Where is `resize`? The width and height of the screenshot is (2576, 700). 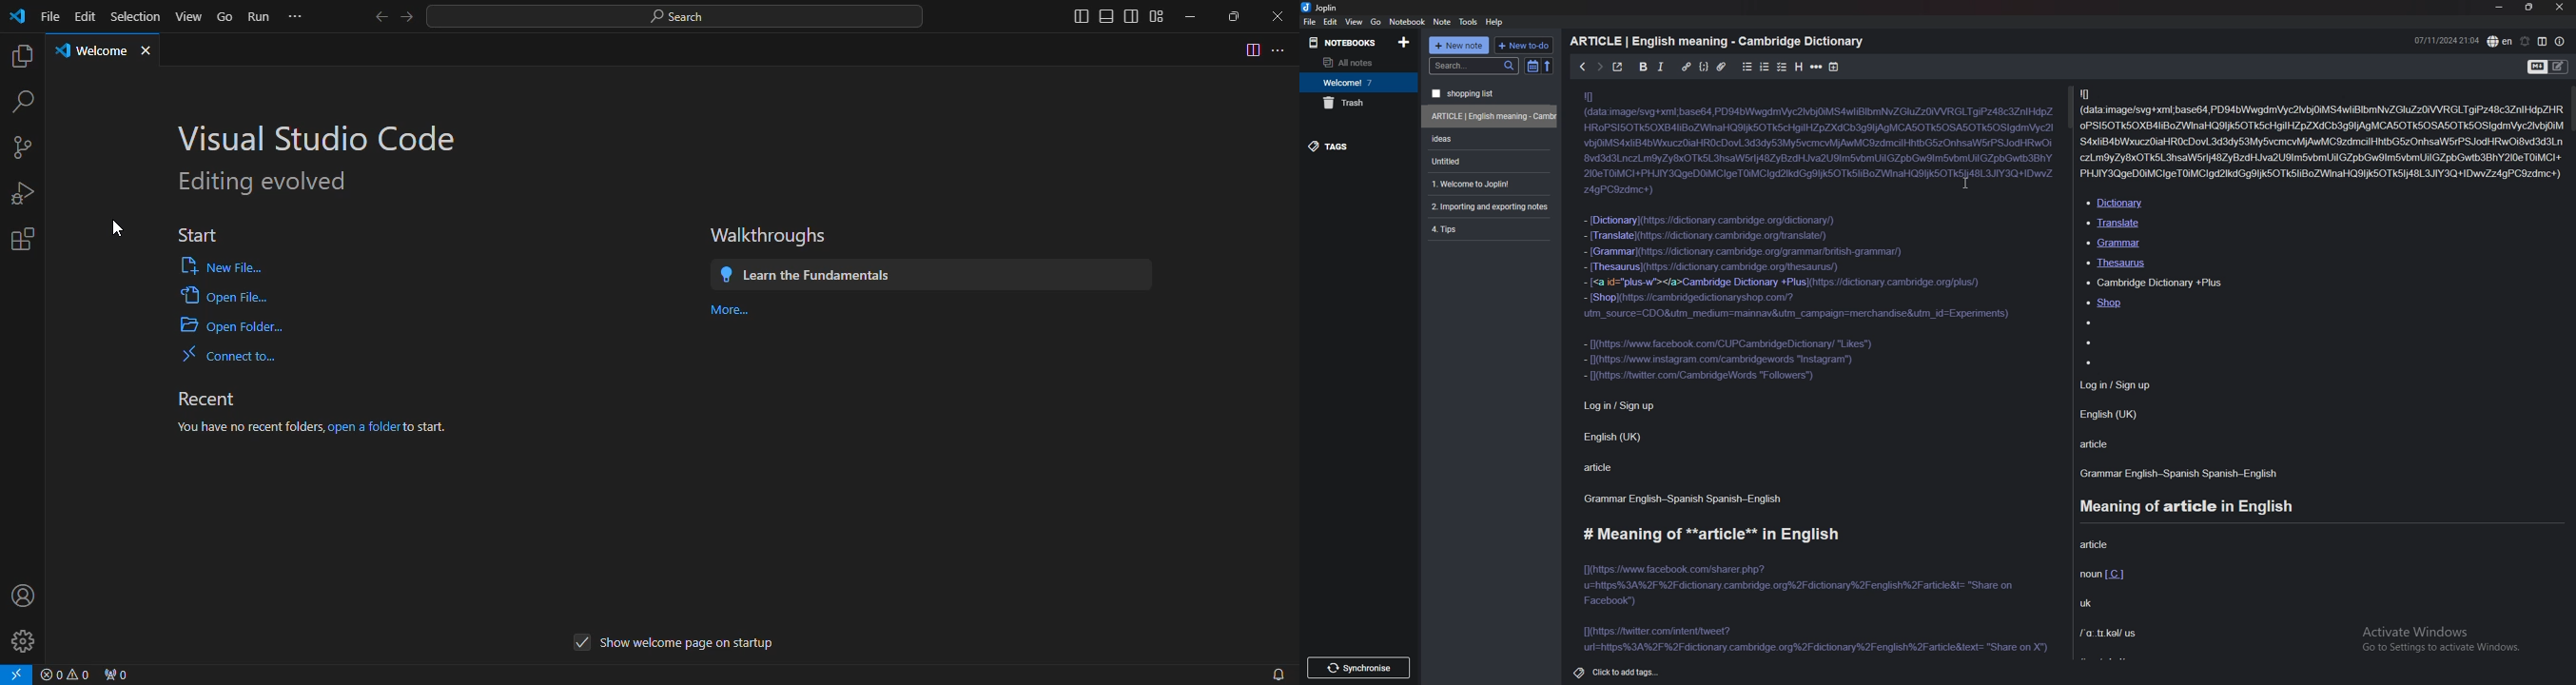
resize is located at coordinates (2530, 7).